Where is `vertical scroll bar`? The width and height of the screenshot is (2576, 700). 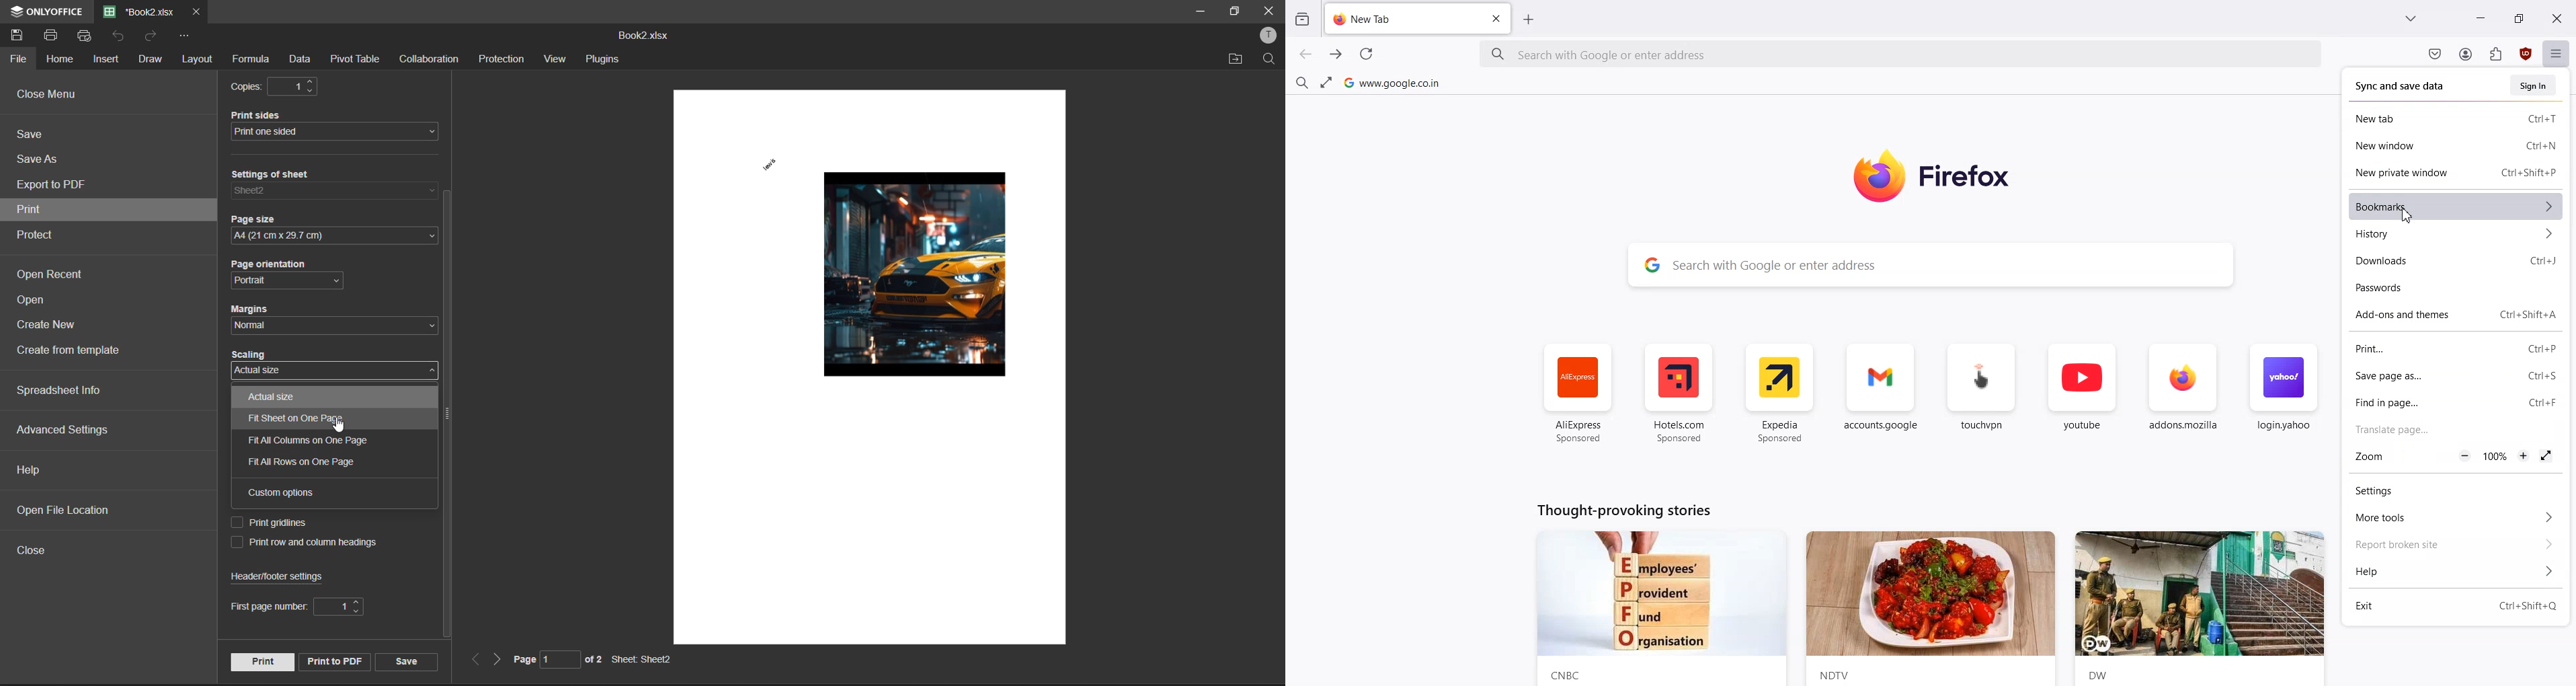
vertical scroll bar is located at coordinates (446, 416).